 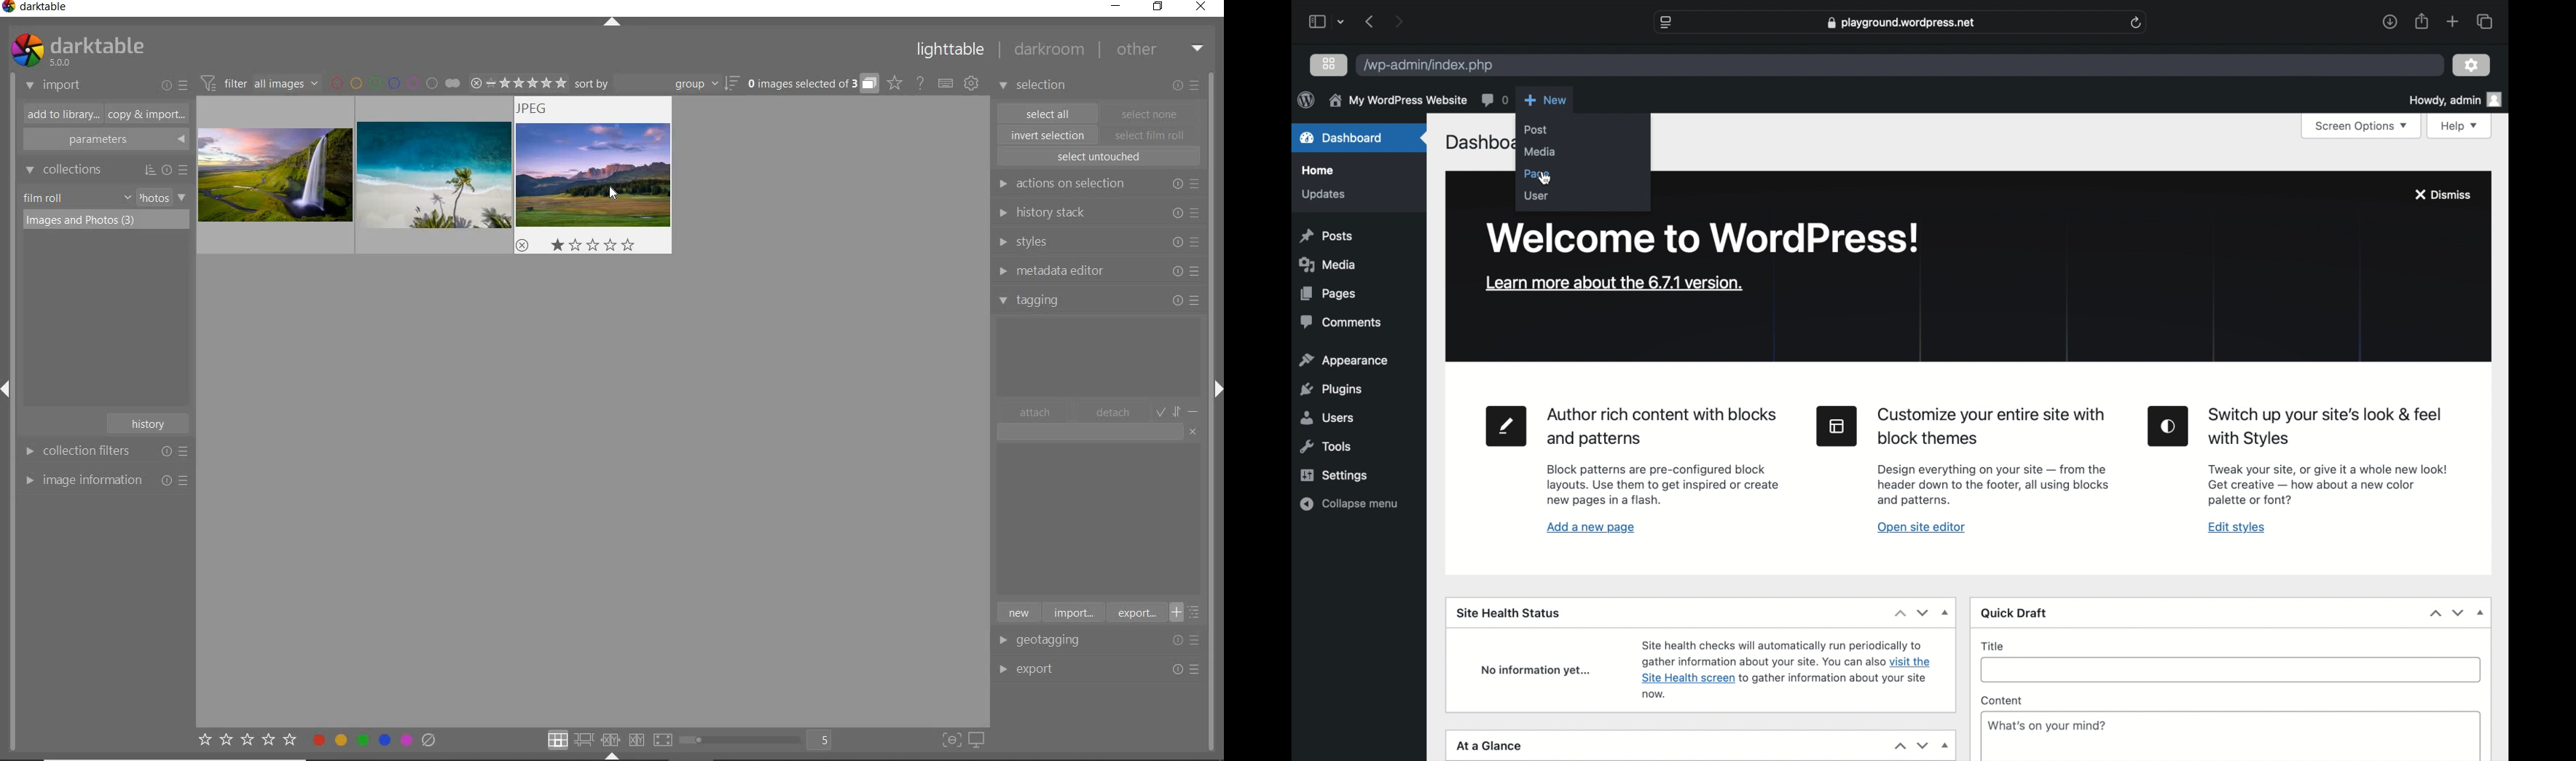 I want to click on darkroom, so click(x=1050, y=52).